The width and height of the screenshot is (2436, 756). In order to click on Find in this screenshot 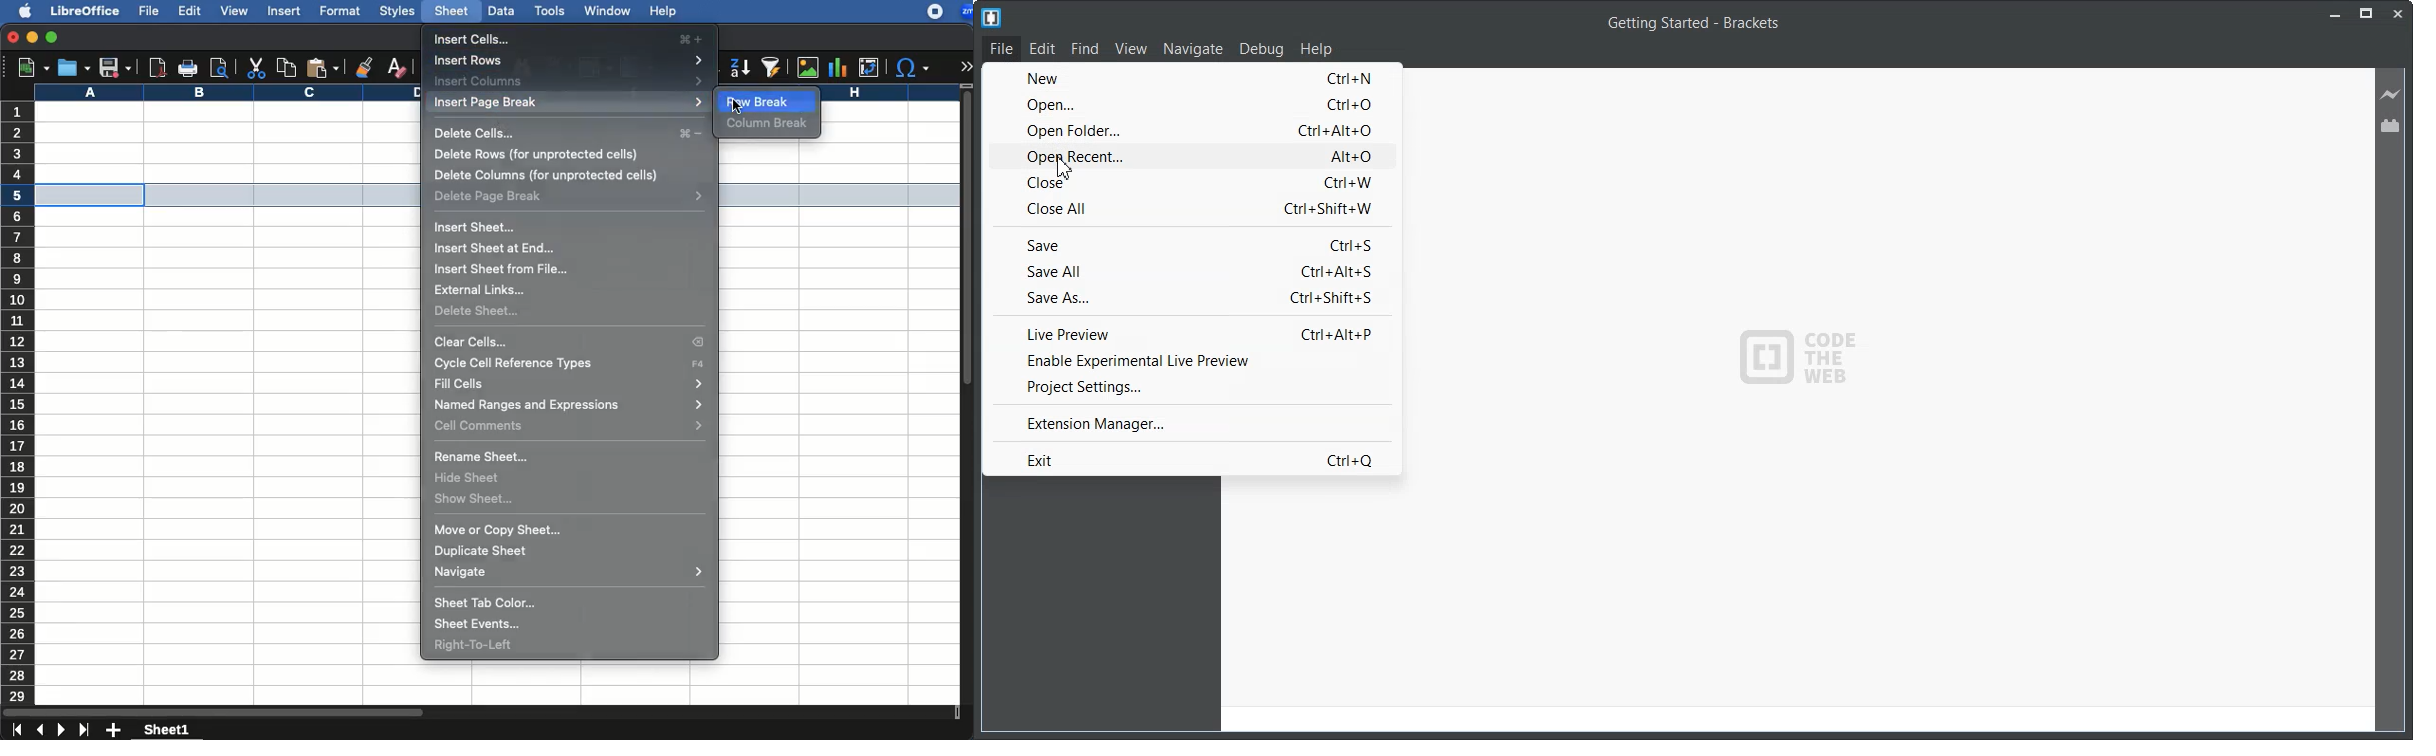, I will do `click(1085, 49)`.